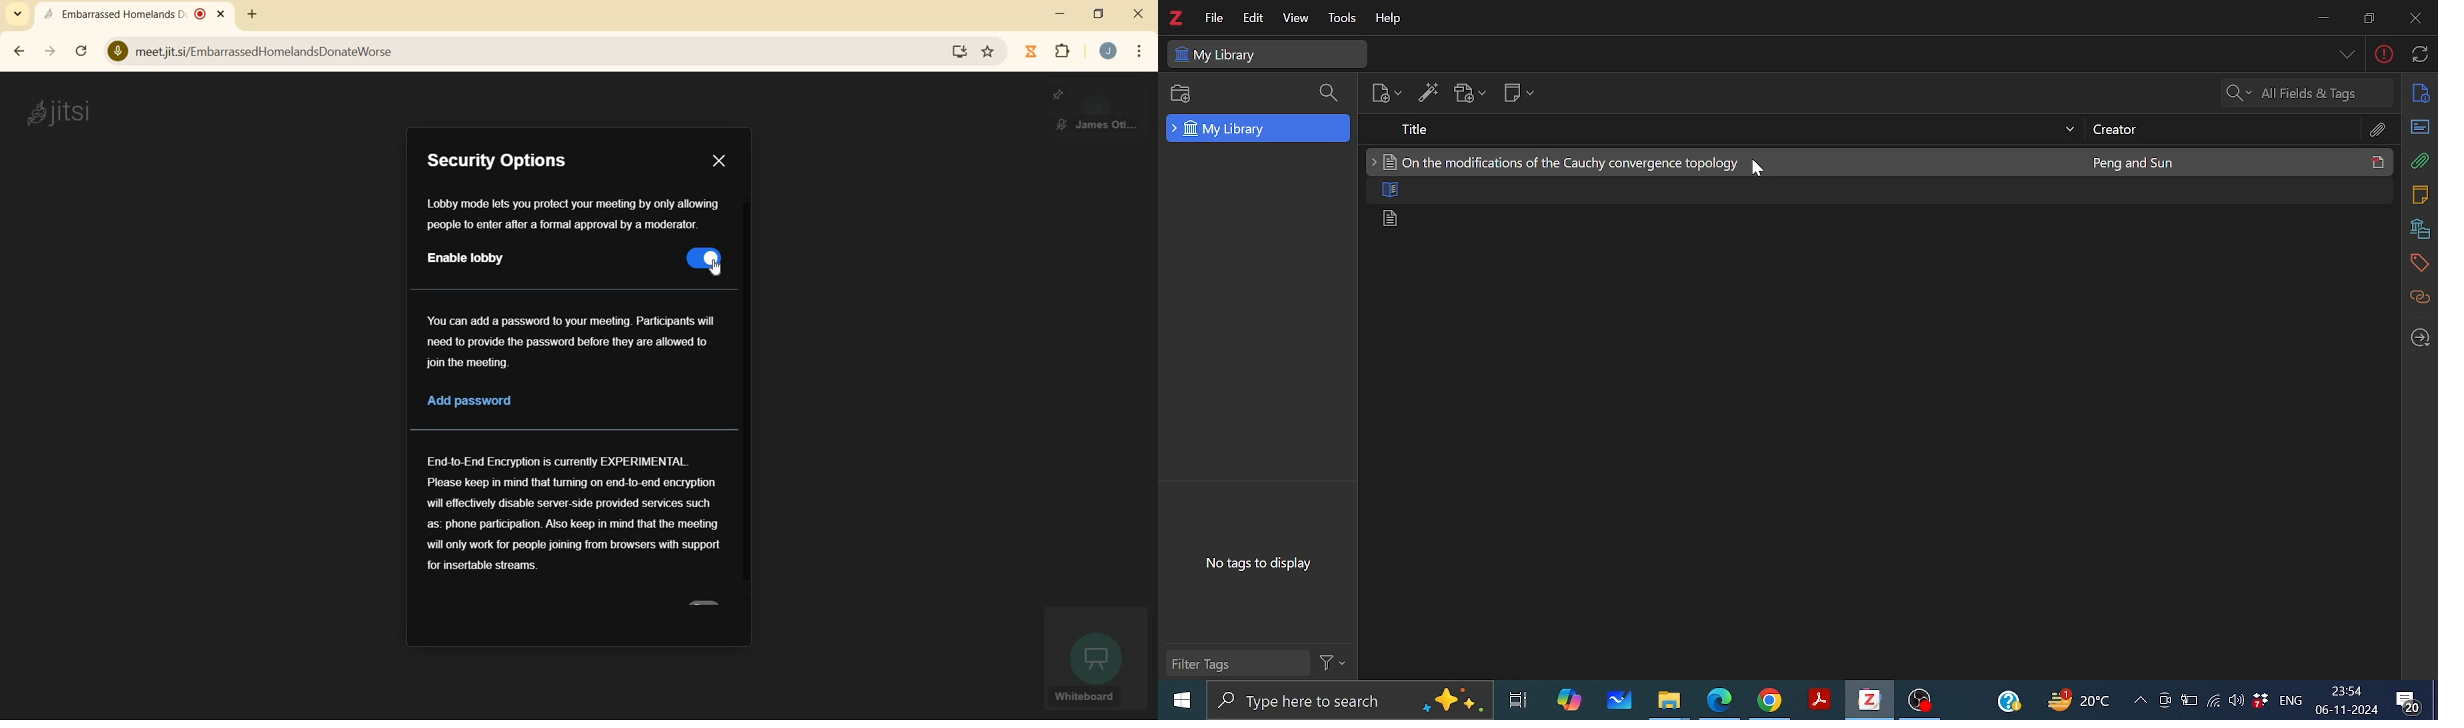 The height and width of the screenshot is (728, 2464). Describe the element at coordinates (719, 161) in the screenshot. I see `CLOSE` at that location.